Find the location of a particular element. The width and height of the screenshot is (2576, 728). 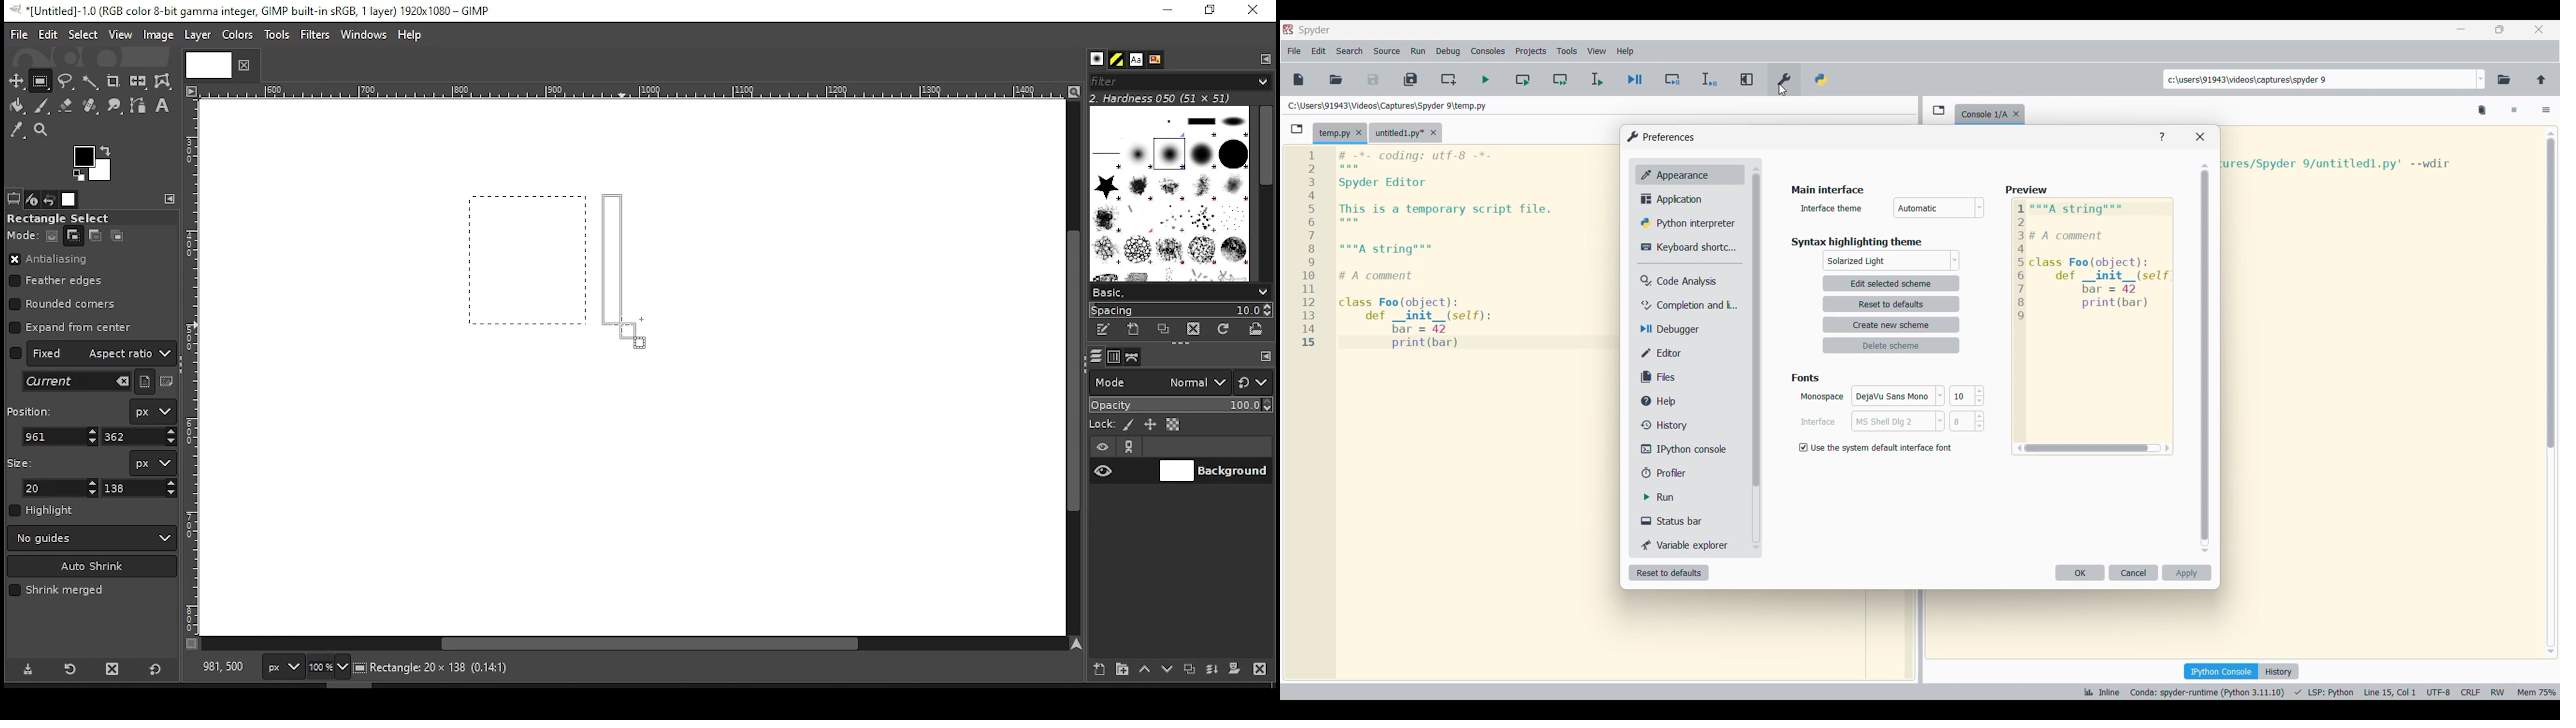

View menu  is located at coordinates (1597, 51).